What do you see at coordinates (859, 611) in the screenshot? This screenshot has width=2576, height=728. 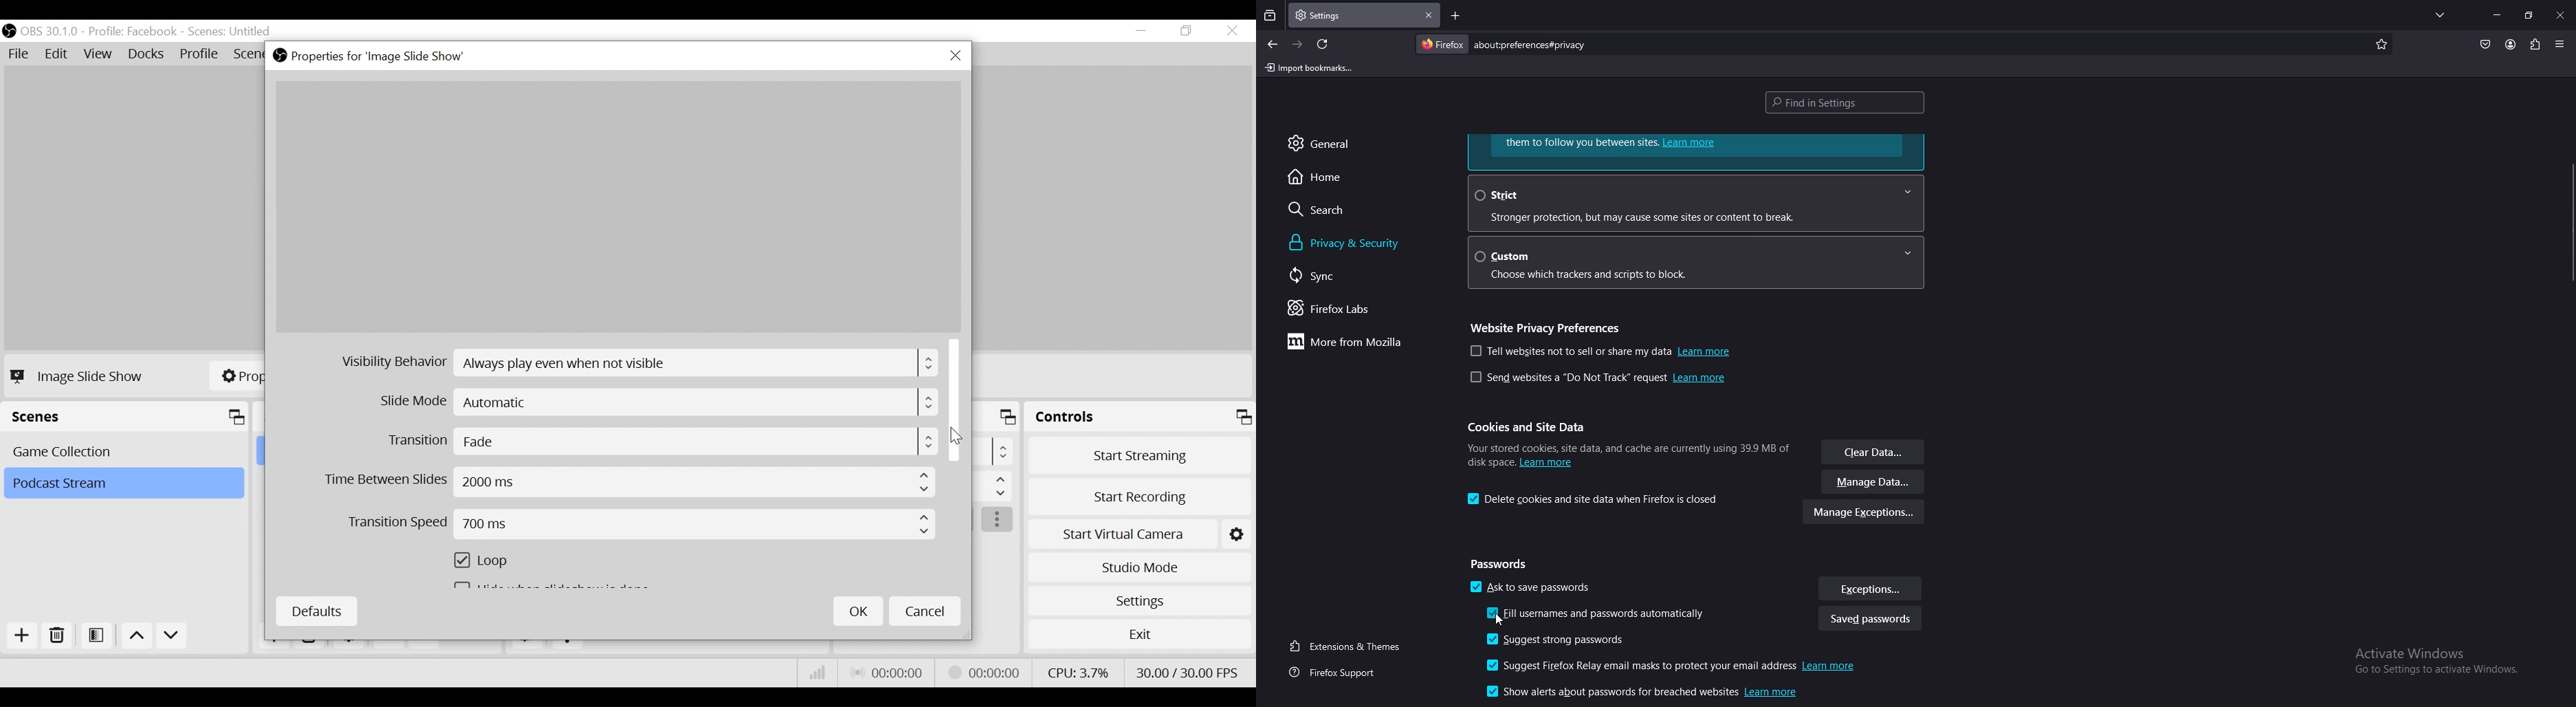 I see `OK` at bounding box center [859, 611].